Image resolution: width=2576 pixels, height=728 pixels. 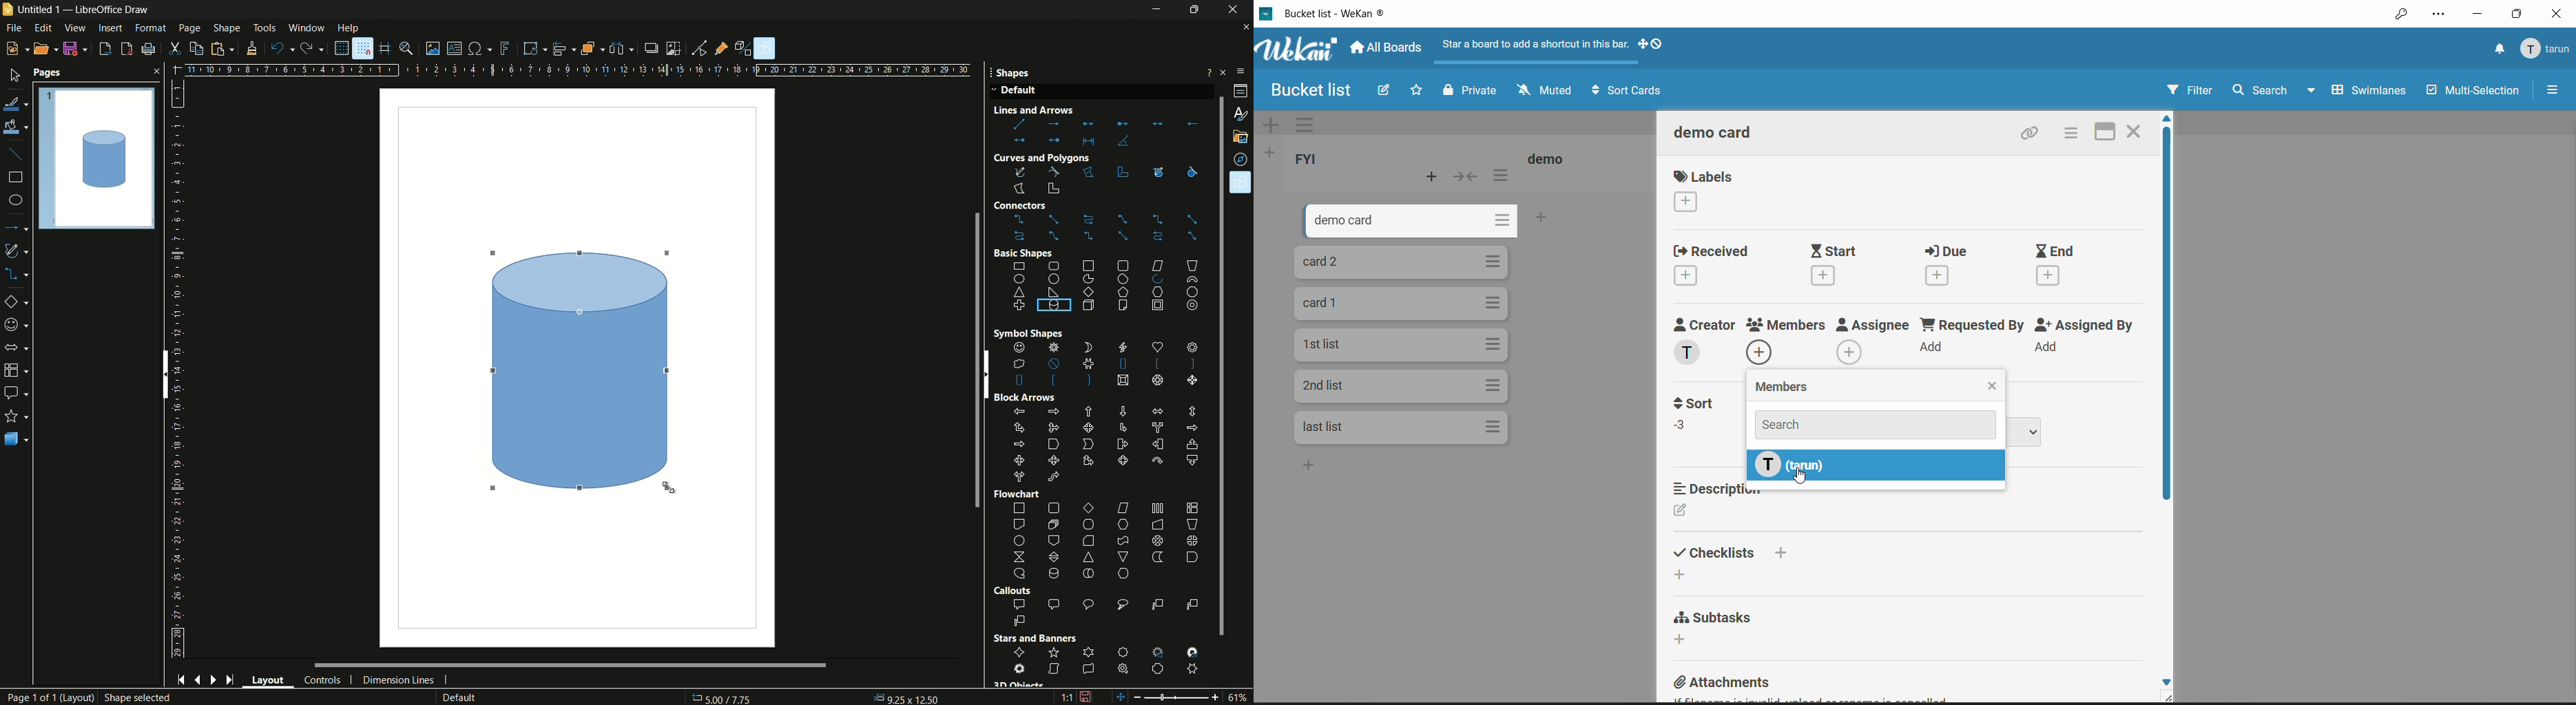 What do you see at coordinates (1716, 618) in the screenshot?
I see `` at bounding box center [1716, 618].